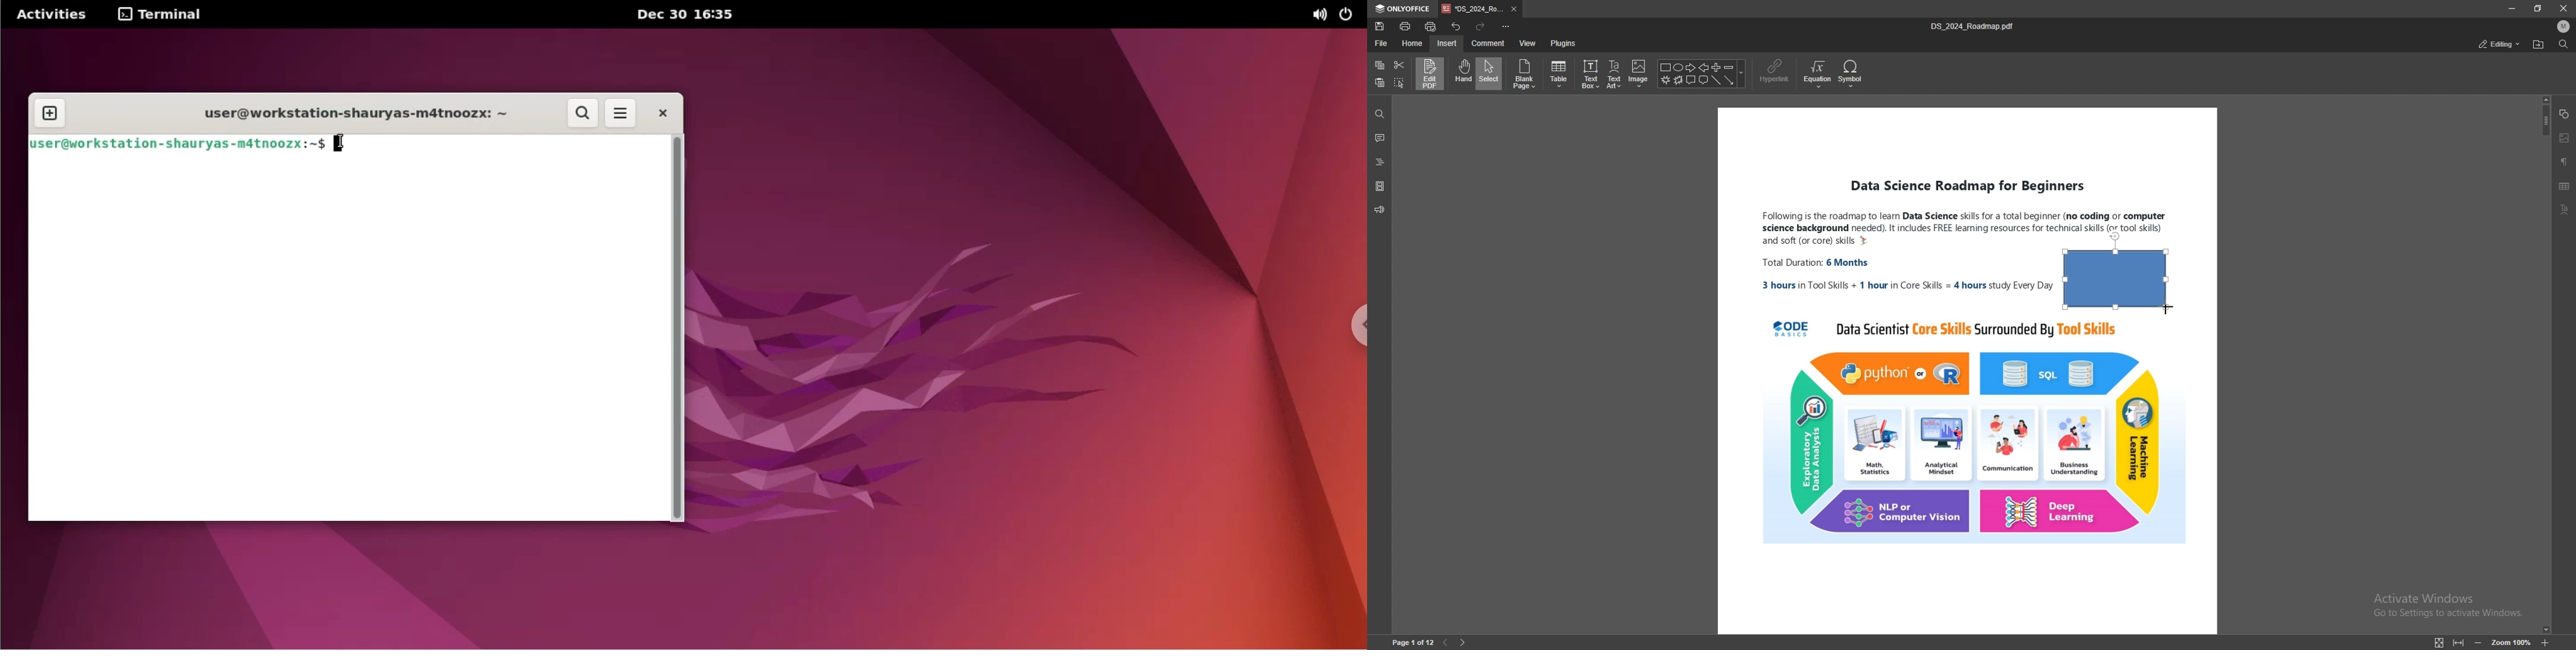 The image size is (2576, 672). What do you see at coordinates (1399, 64) in the screenshot?
I see `cut` at bounding box center [1399, 64].